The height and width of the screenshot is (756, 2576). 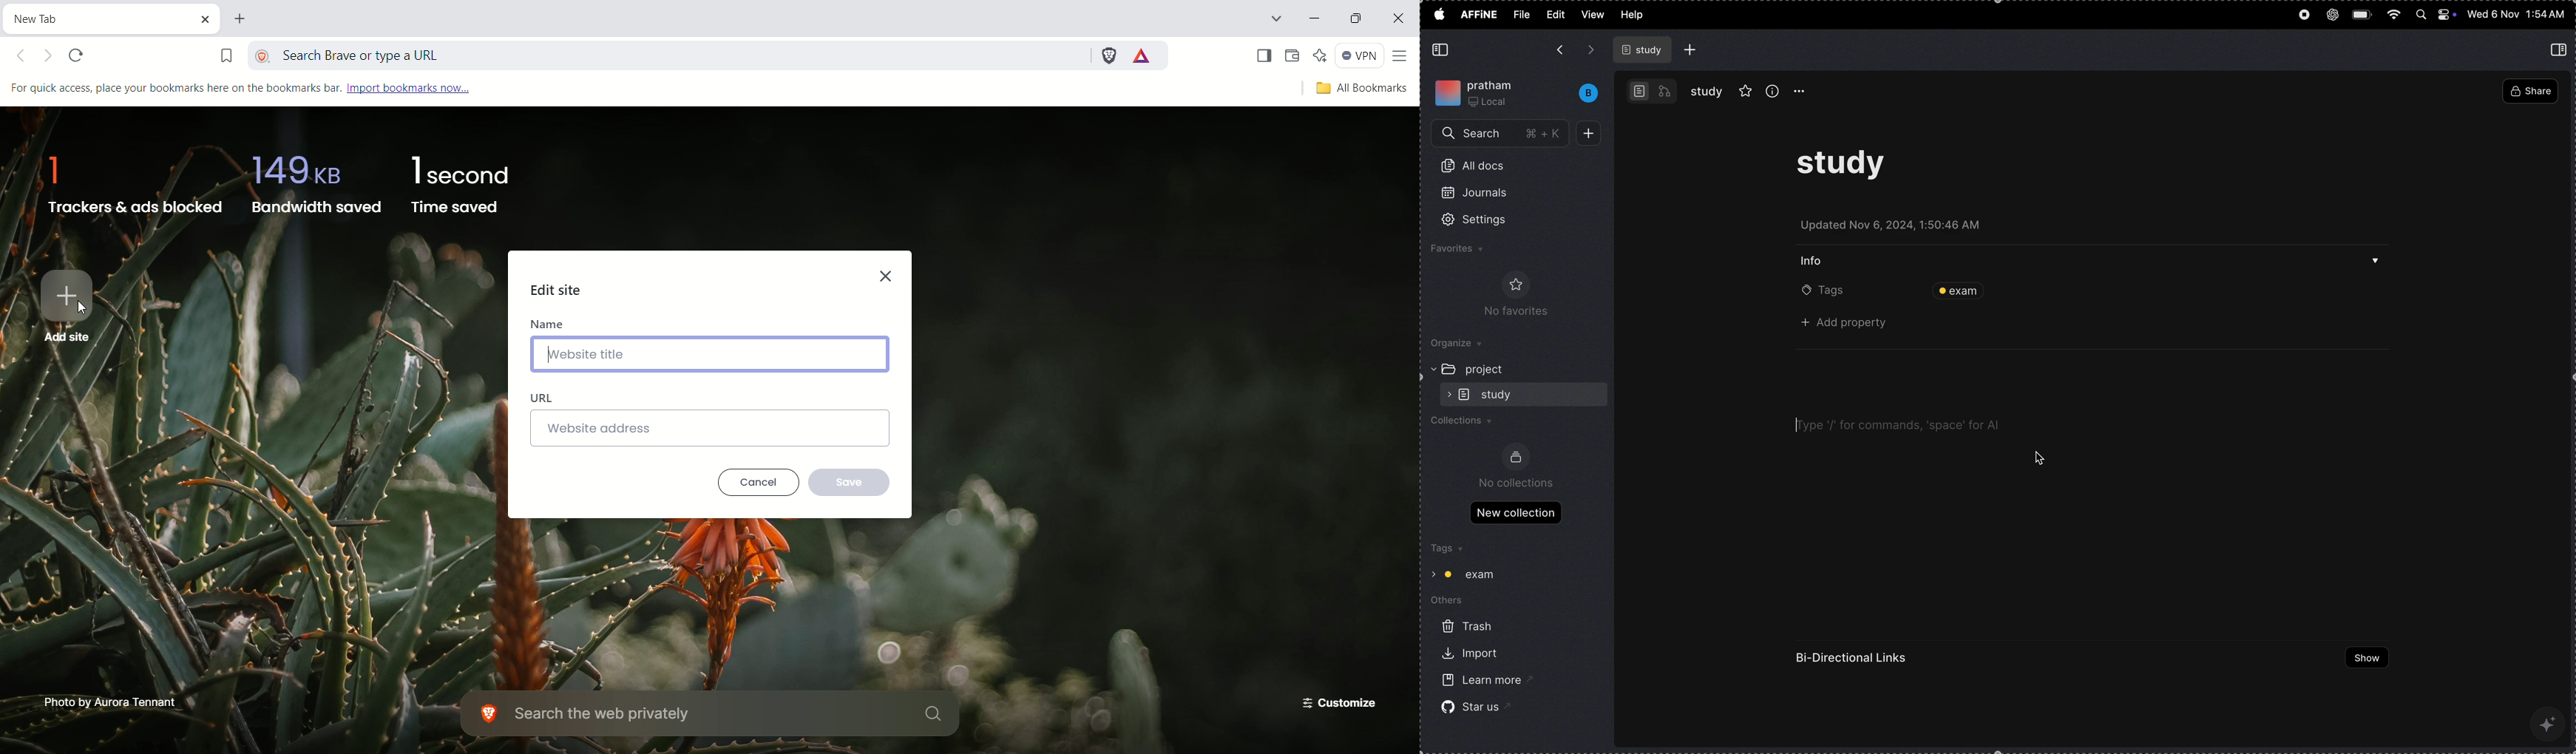 I want to click on show, so click(x=2362, y=658).